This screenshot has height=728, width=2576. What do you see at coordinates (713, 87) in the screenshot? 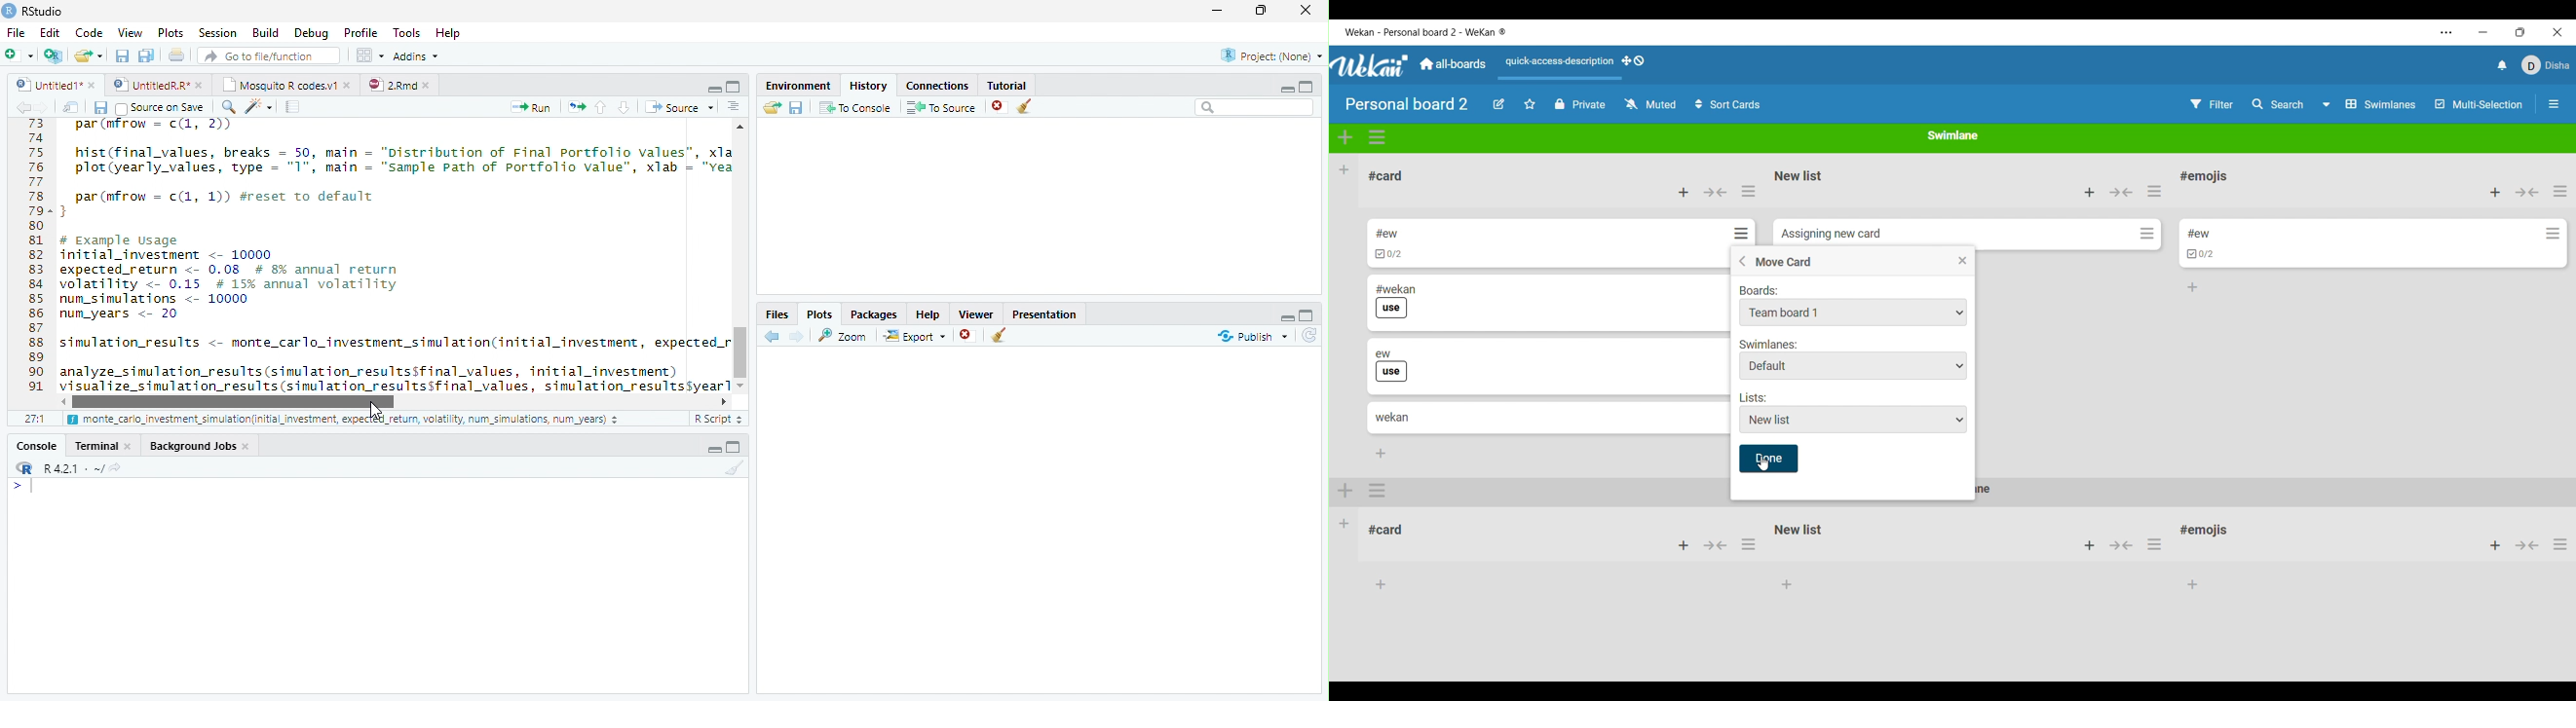
I see `` at bounding box center [713, 87].